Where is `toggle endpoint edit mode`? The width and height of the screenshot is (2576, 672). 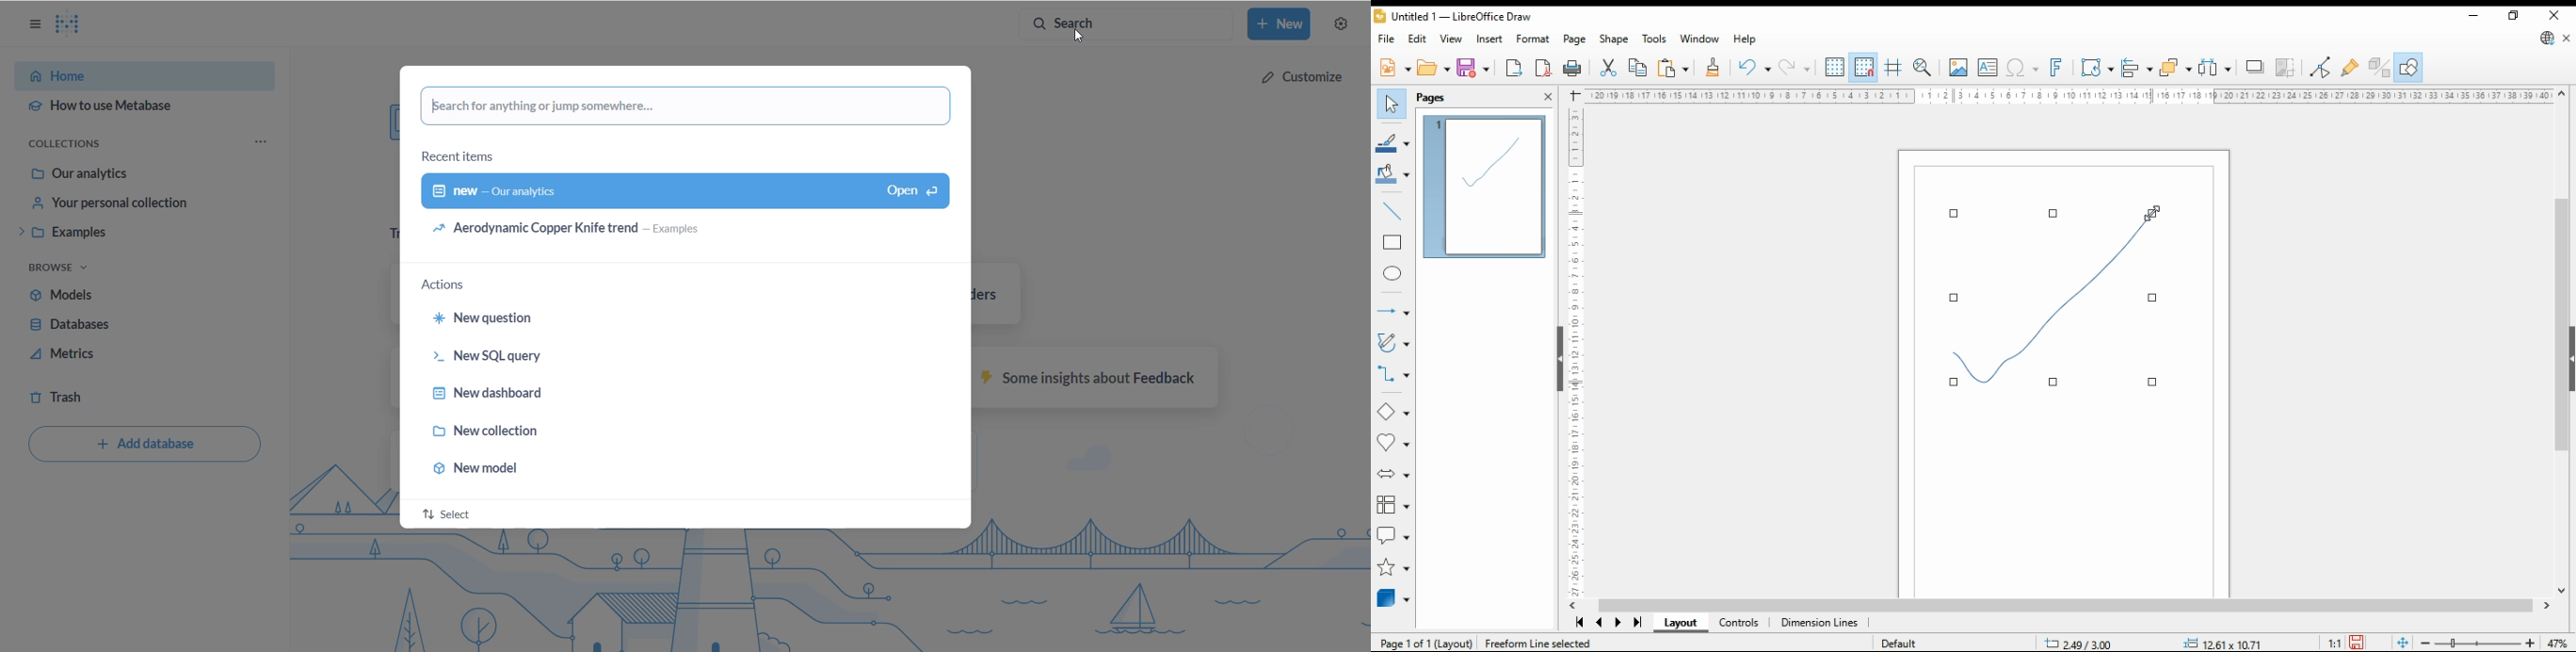
toggle endpoint edit mode is located at coordinates (2321, 68).